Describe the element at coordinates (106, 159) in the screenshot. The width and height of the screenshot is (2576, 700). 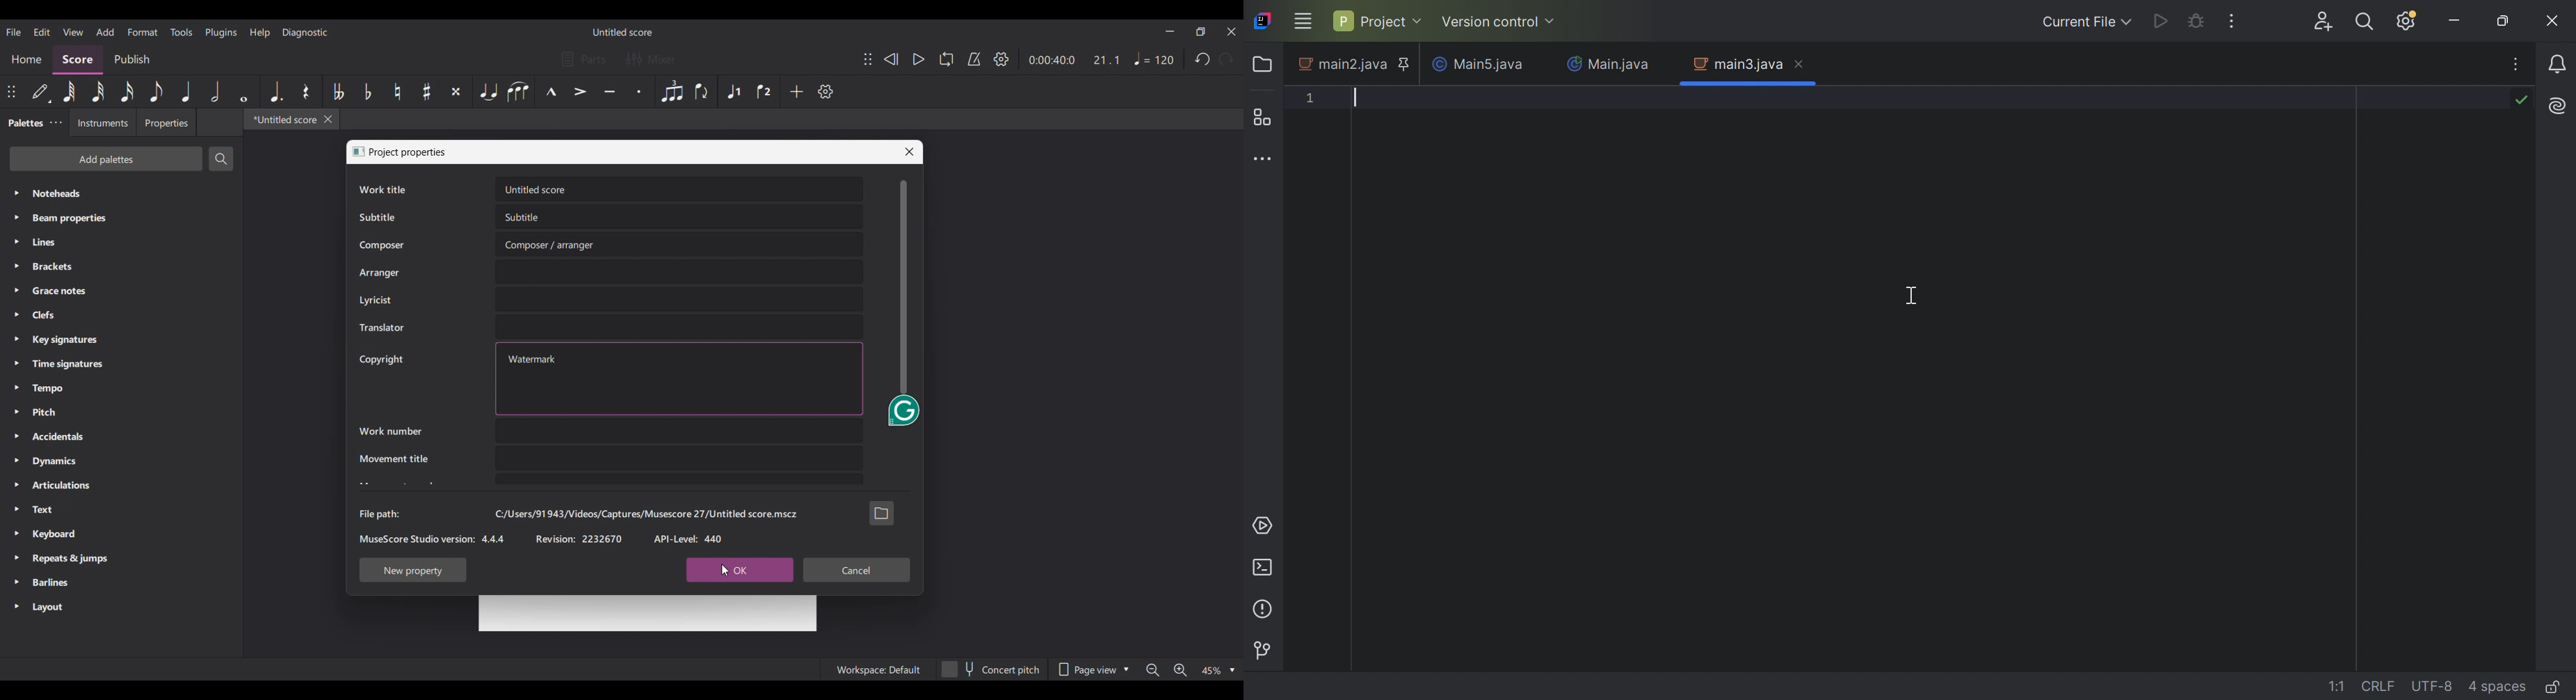
I see `Add palettes` at that location.